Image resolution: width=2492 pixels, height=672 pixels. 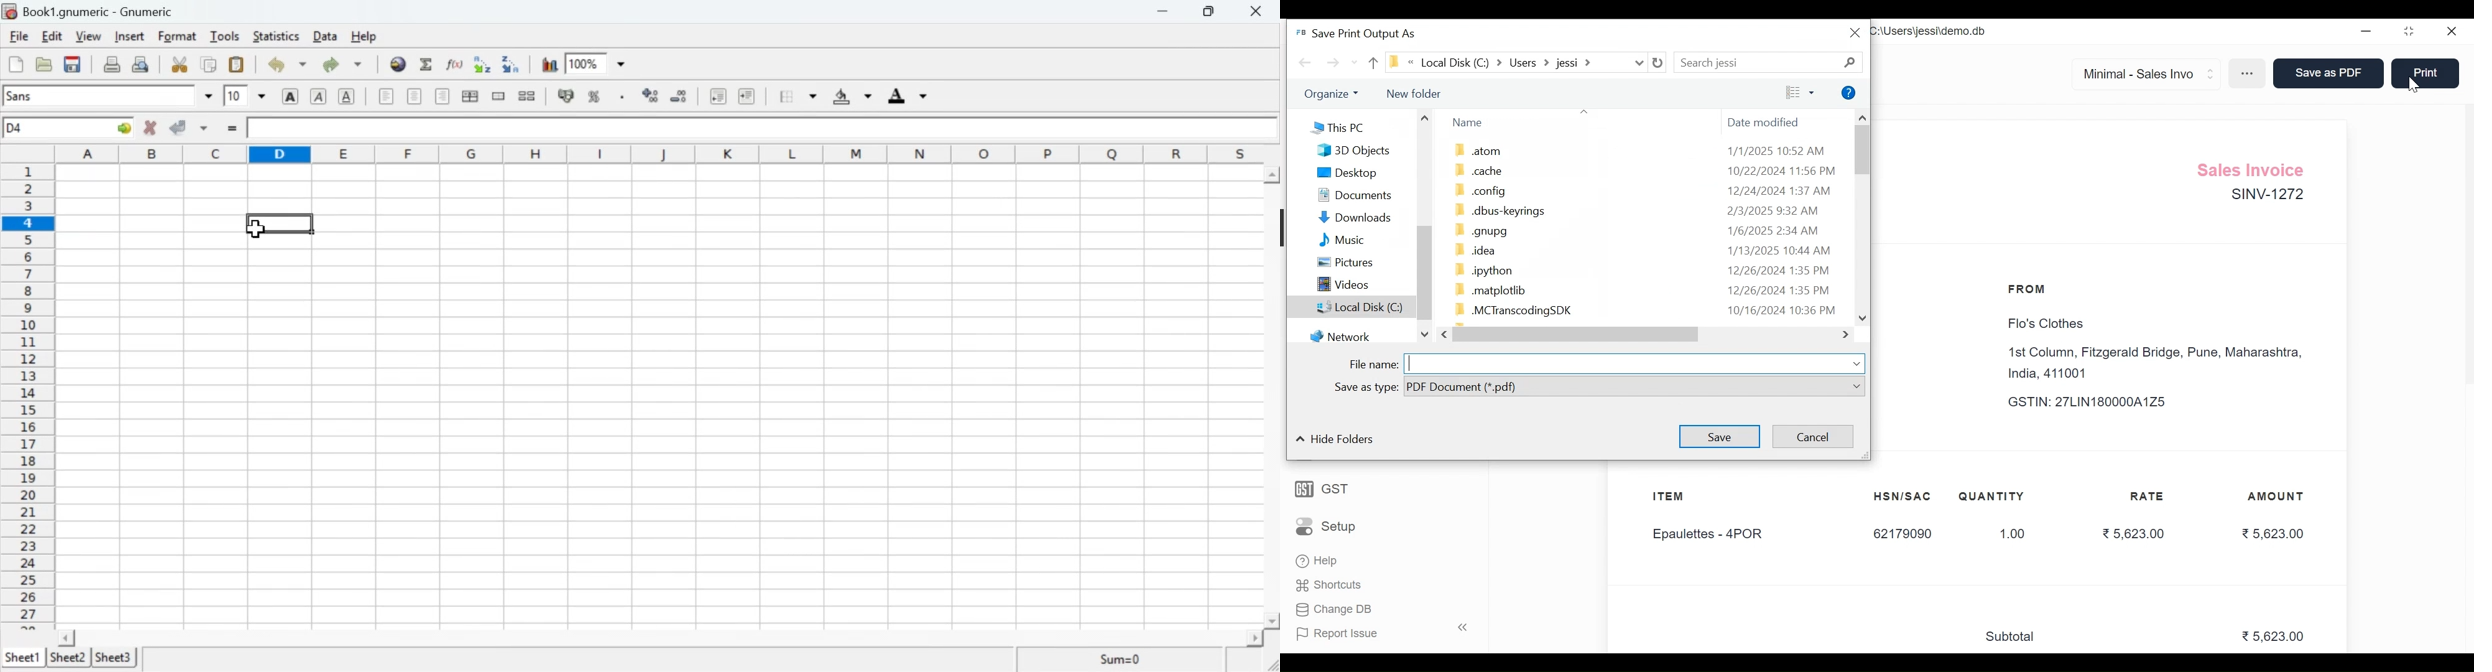 I want to click on GSTIN: 27LIN180000A1Z5, so click(x=2099, y=402).